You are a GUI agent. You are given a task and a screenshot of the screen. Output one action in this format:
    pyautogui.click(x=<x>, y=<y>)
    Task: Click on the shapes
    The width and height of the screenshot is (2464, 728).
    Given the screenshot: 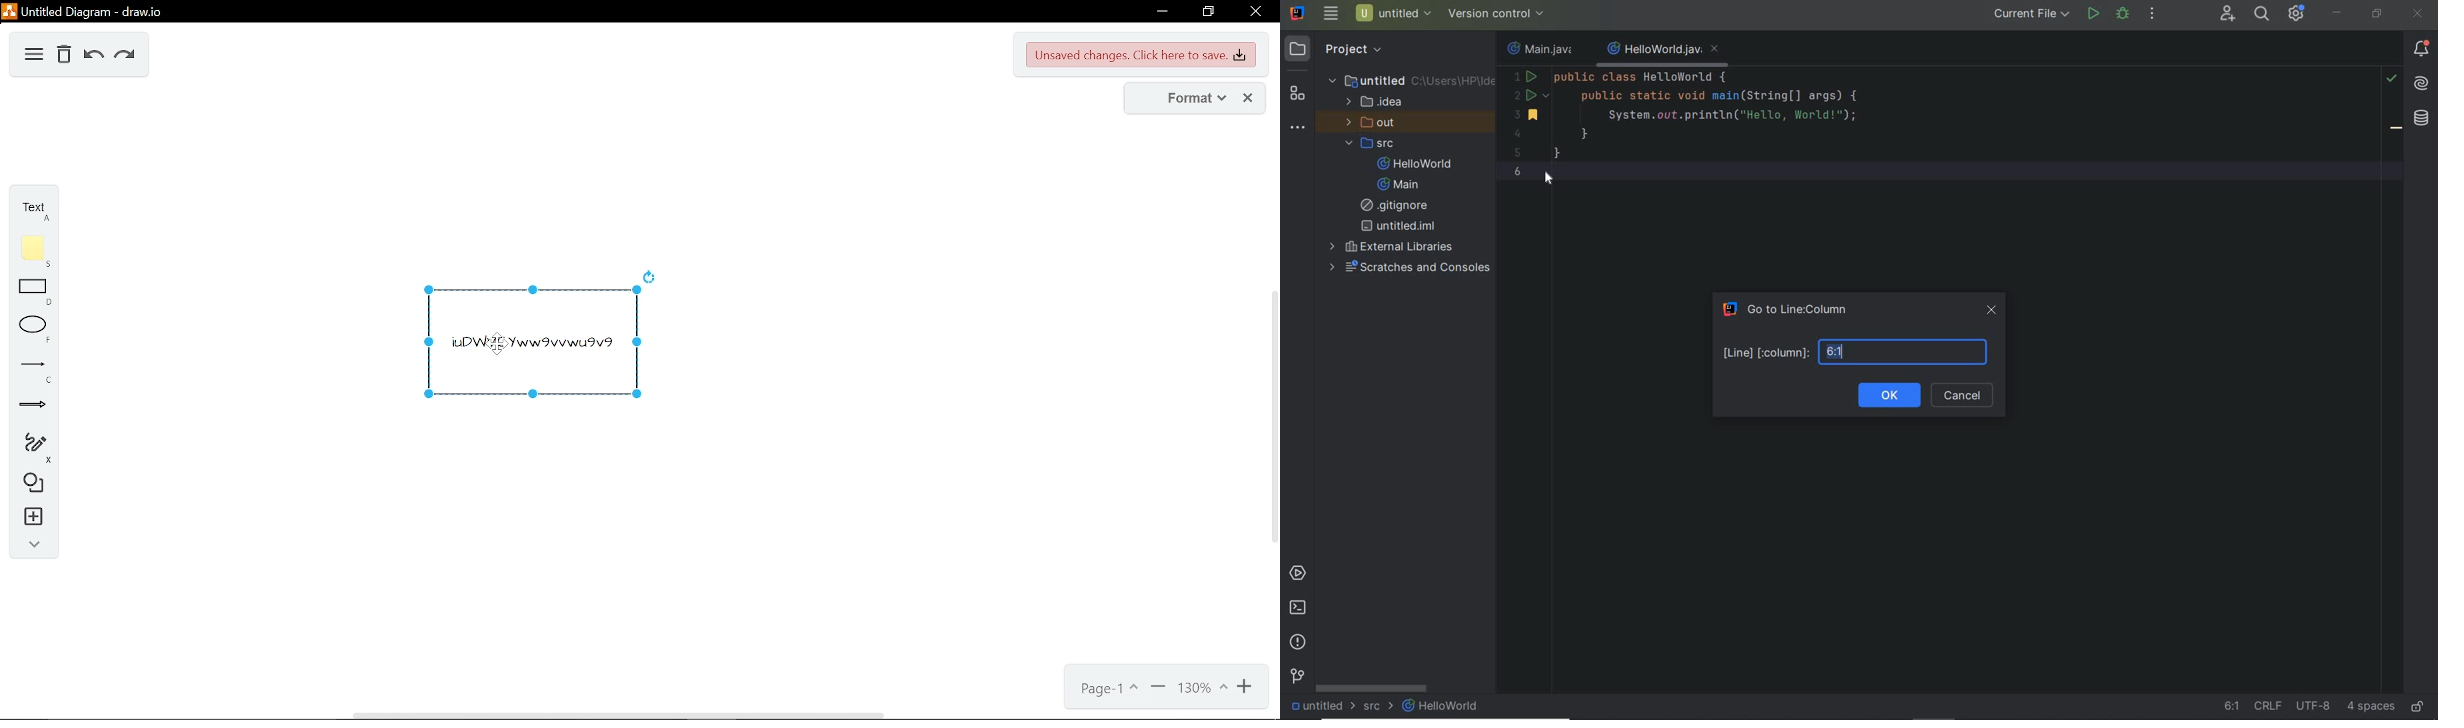 What is the action you would take?
    pyautogui.click(x=31, y=485)
    